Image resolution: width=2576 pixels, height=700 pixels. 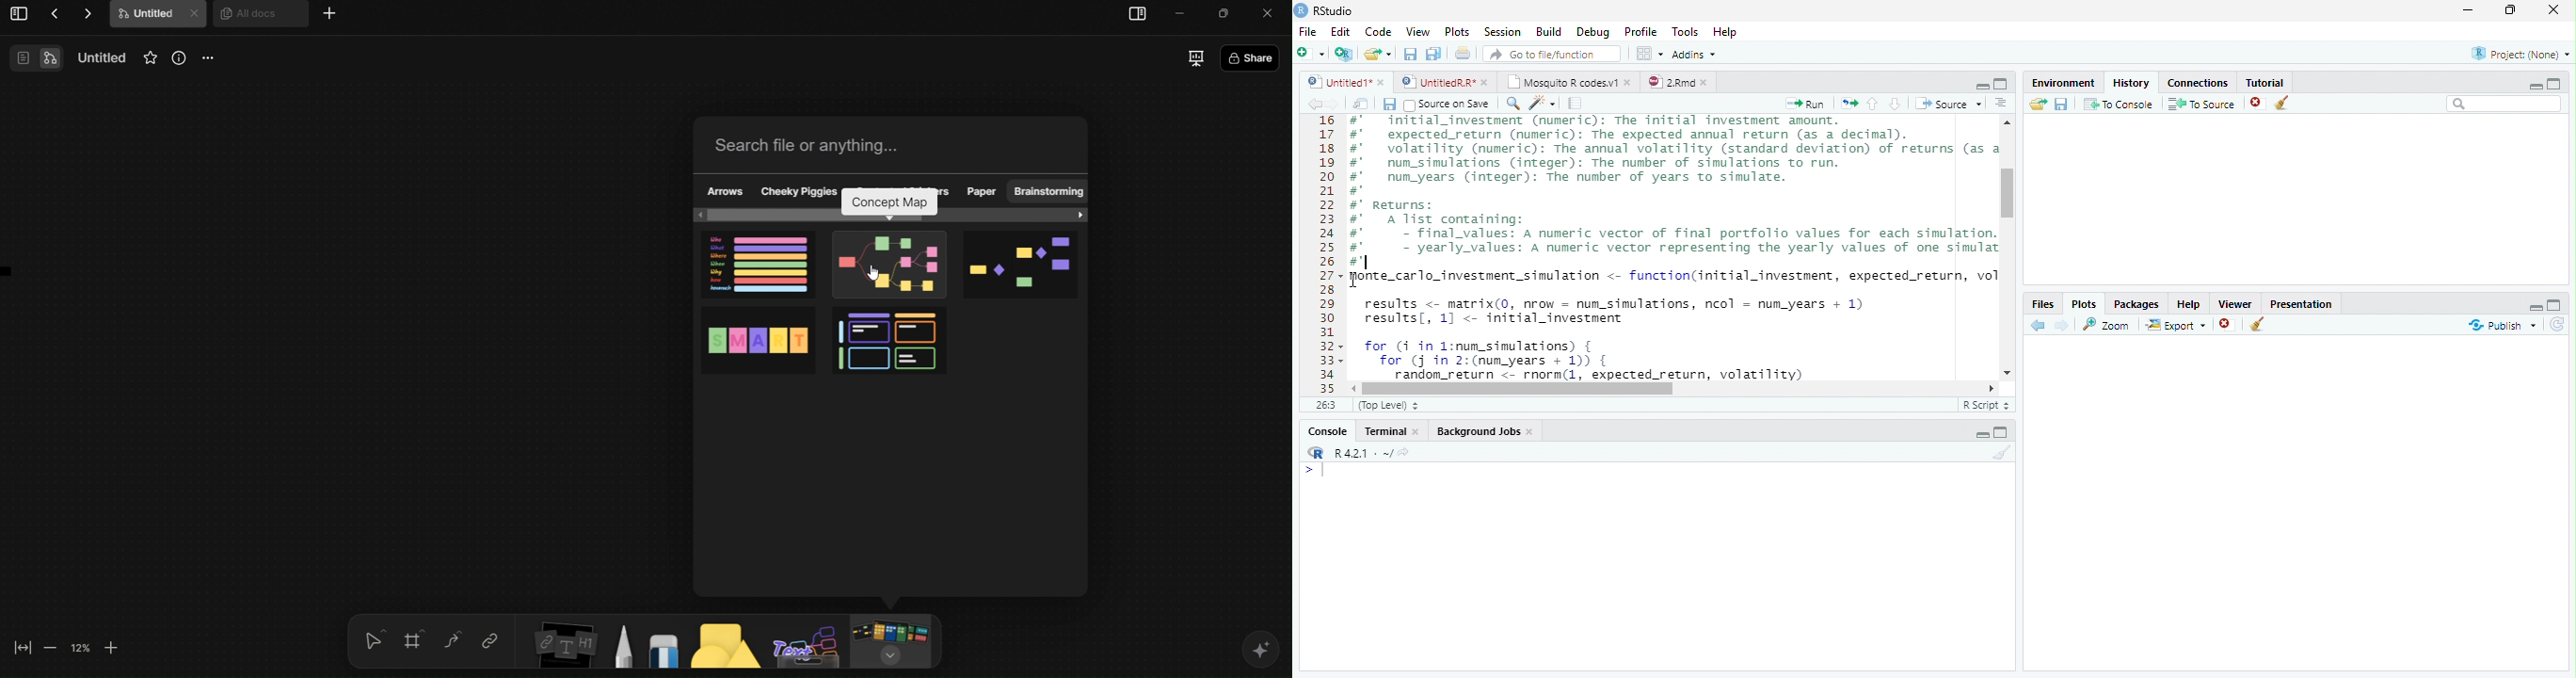 What do you see at coordinates (1432, 54) in the screenshot?
I see `Save all open files` at bounding box center [1432, 54].